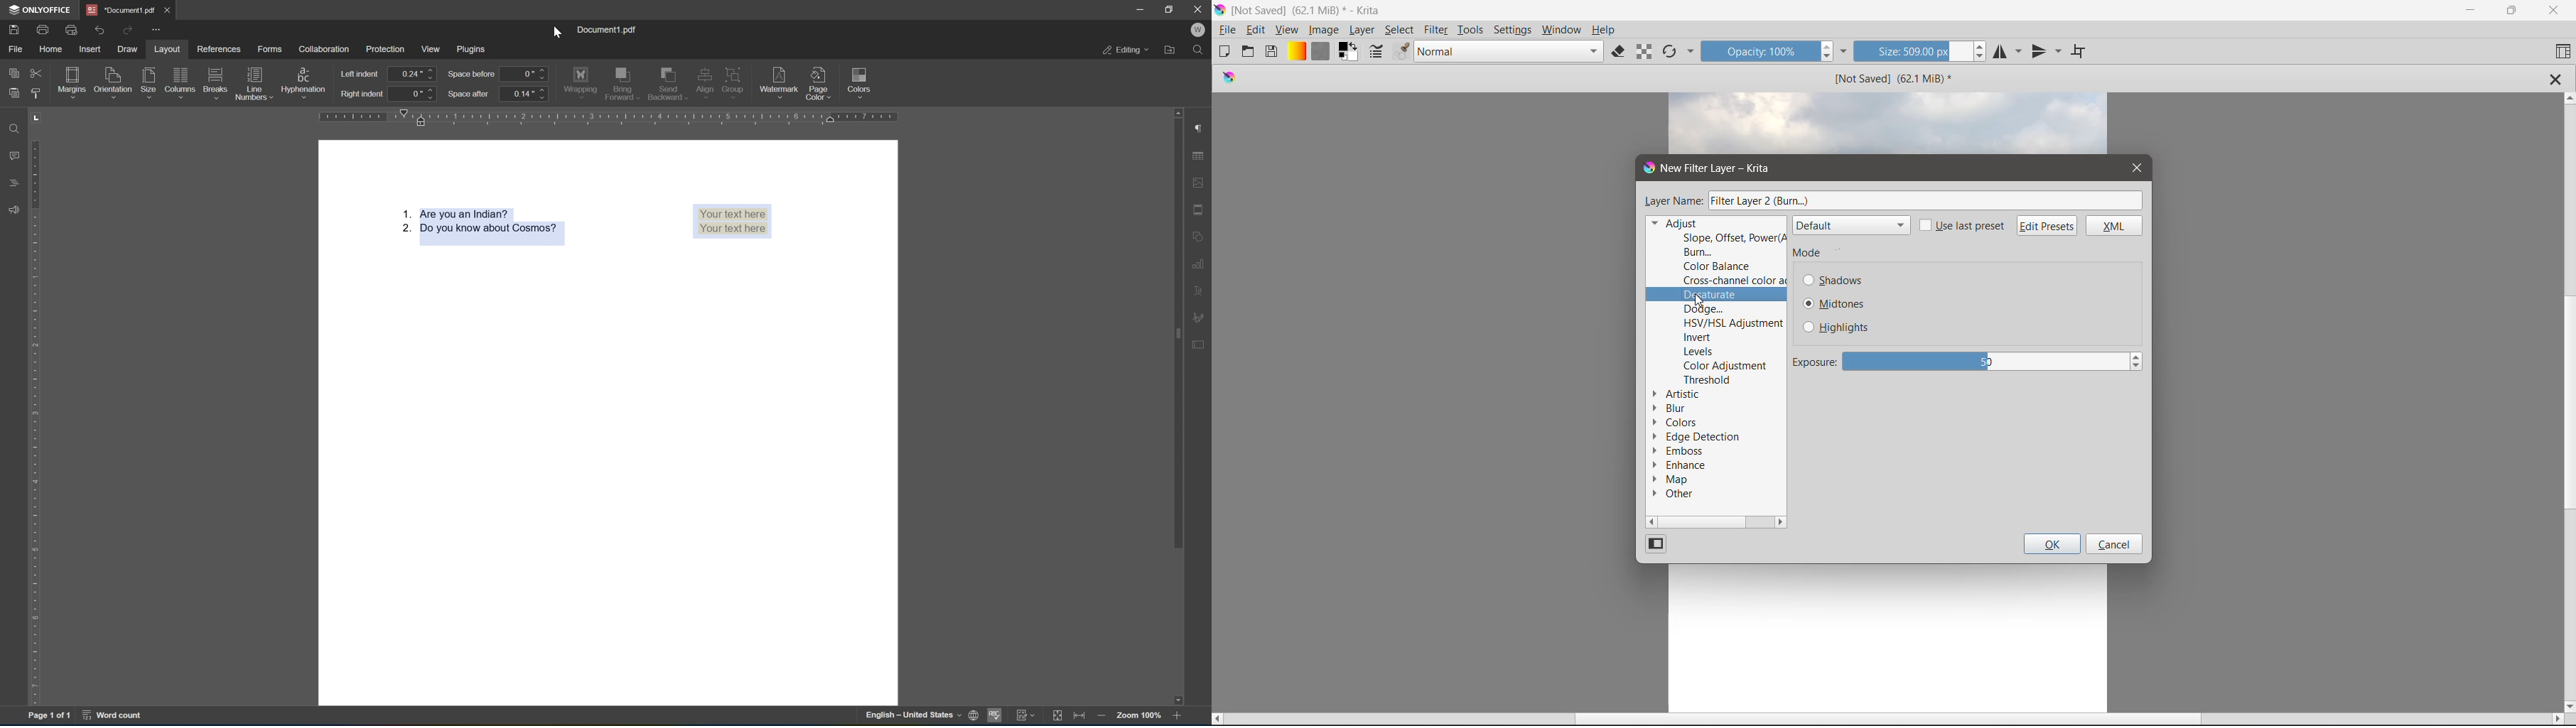  I want to click on send backward, so click(668, 81).